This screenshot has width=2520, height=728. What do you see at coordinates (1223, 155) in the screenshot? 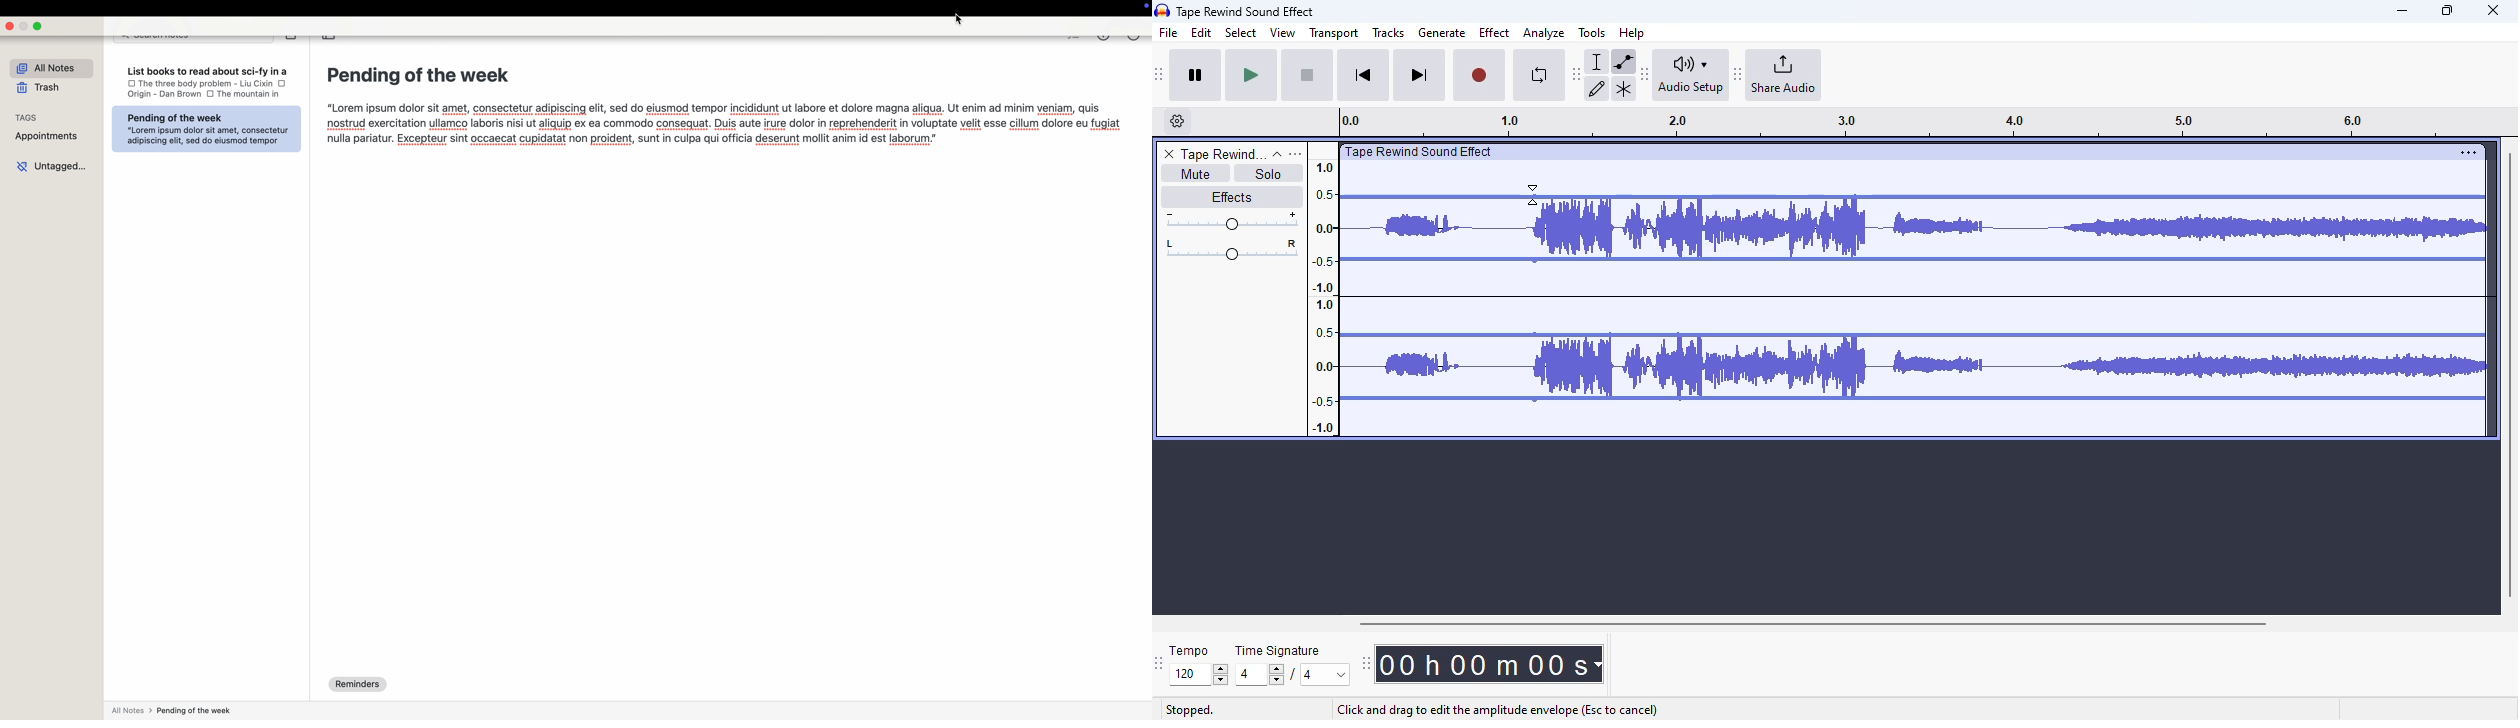
I see `track name` at bounding box center [1223, 155].